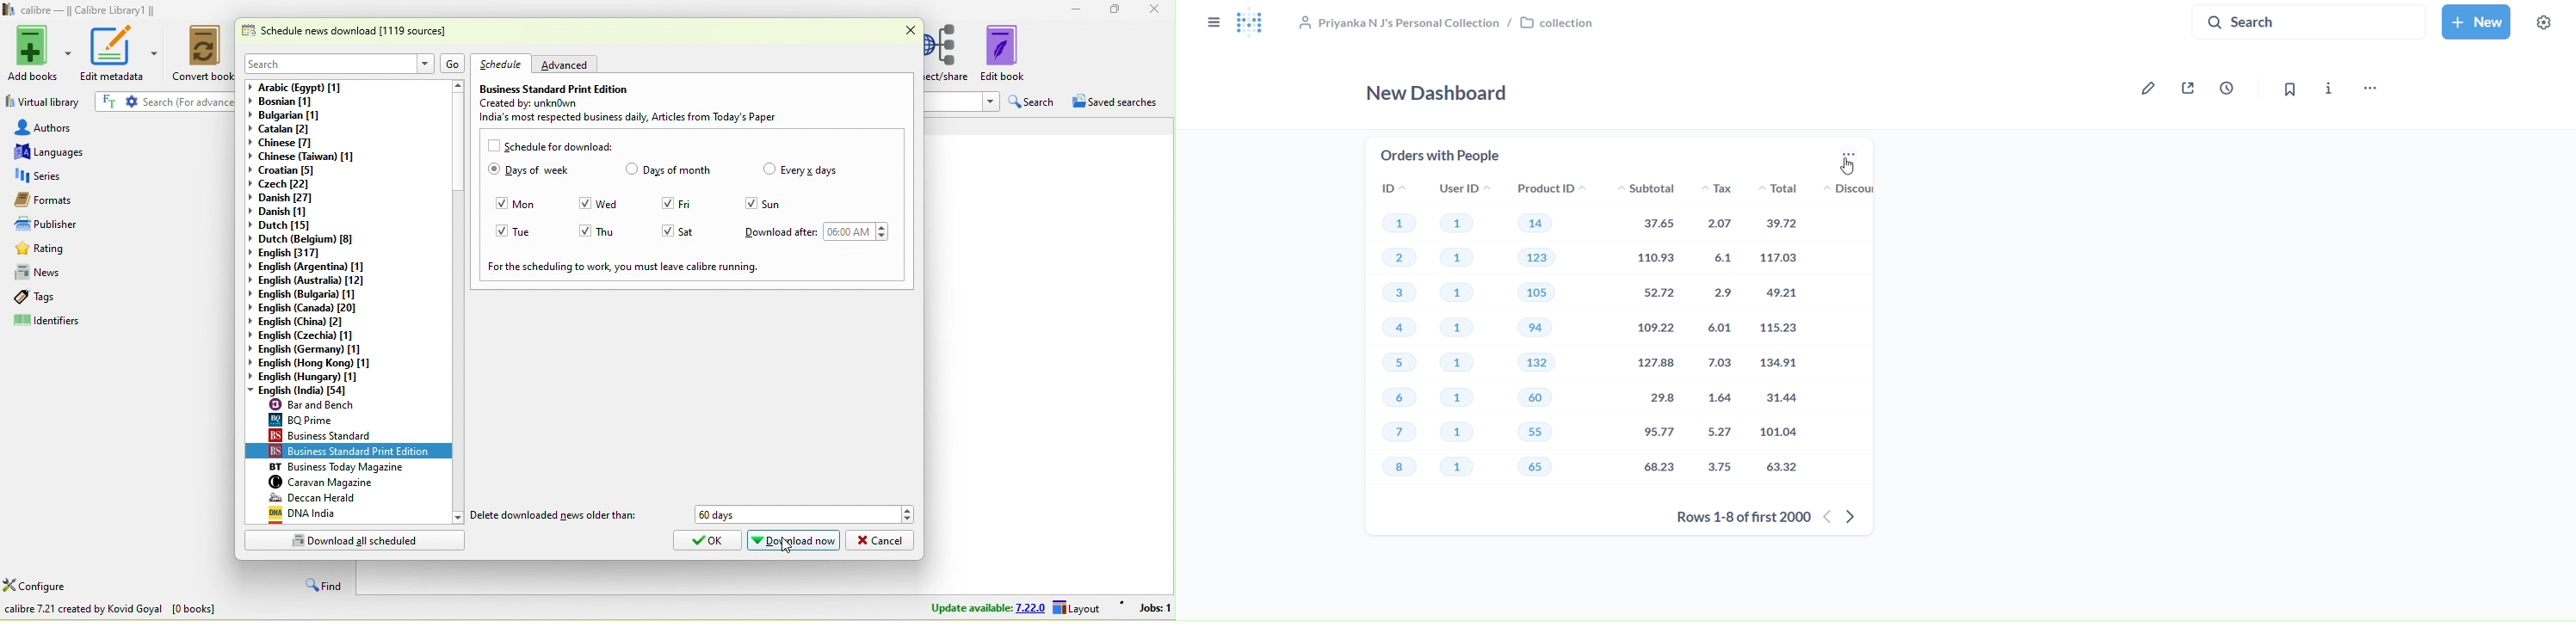 Image resolution: width=2576 pixels, height=644 pixels. What do you see at coordinates (618, 231) in the screenshot?
I see `thu` at bounding box center [618, 231].